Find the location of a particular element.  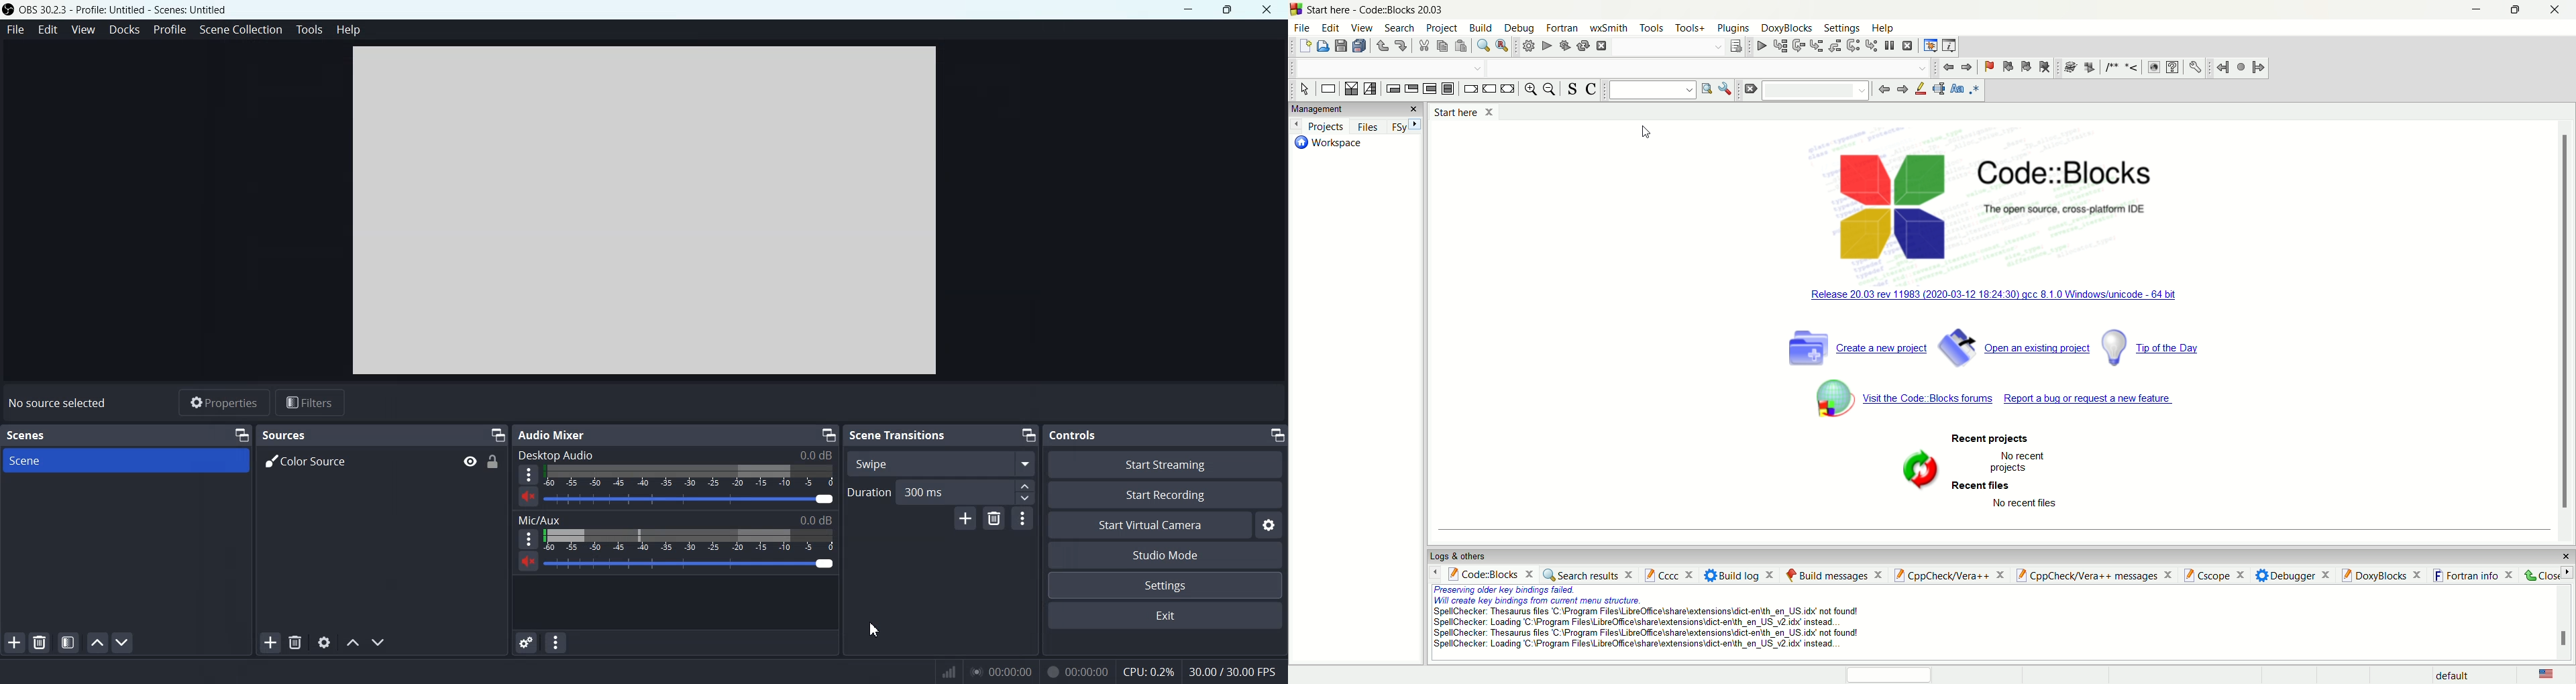

build messages is located at coordinates (1833, 574).